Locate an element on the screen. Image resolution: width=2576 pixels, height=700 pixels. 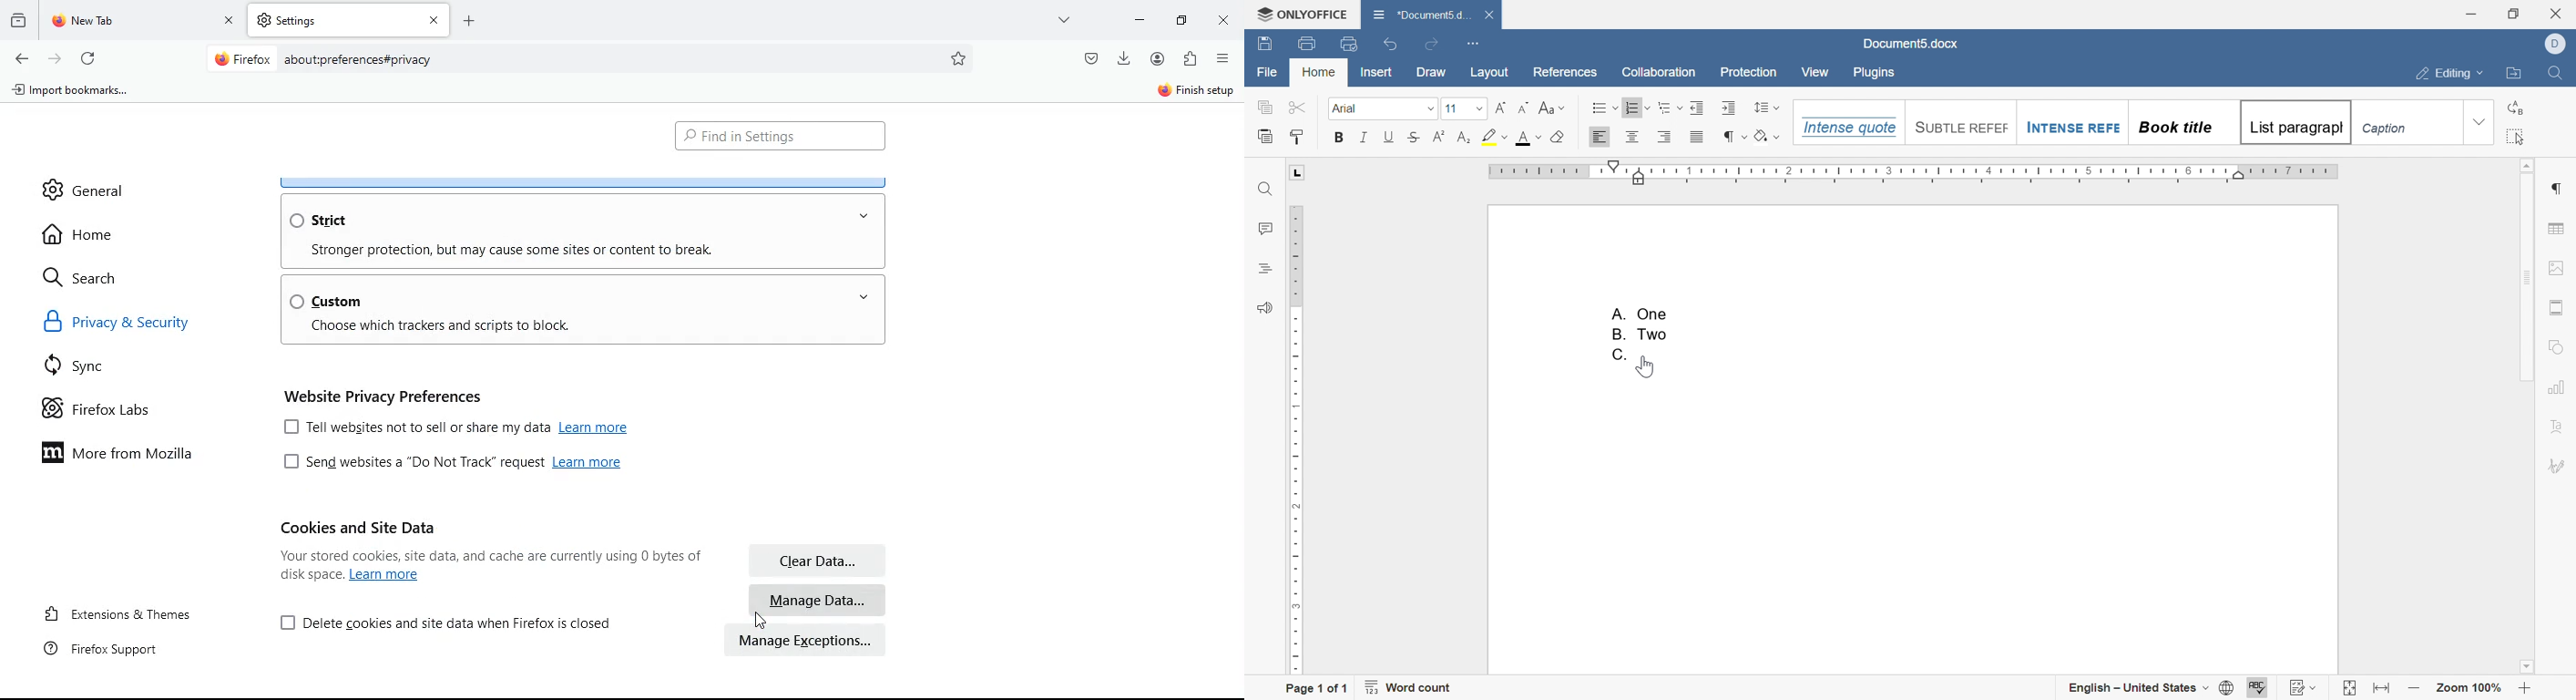
Change case is located at coordinates (1552, 108).